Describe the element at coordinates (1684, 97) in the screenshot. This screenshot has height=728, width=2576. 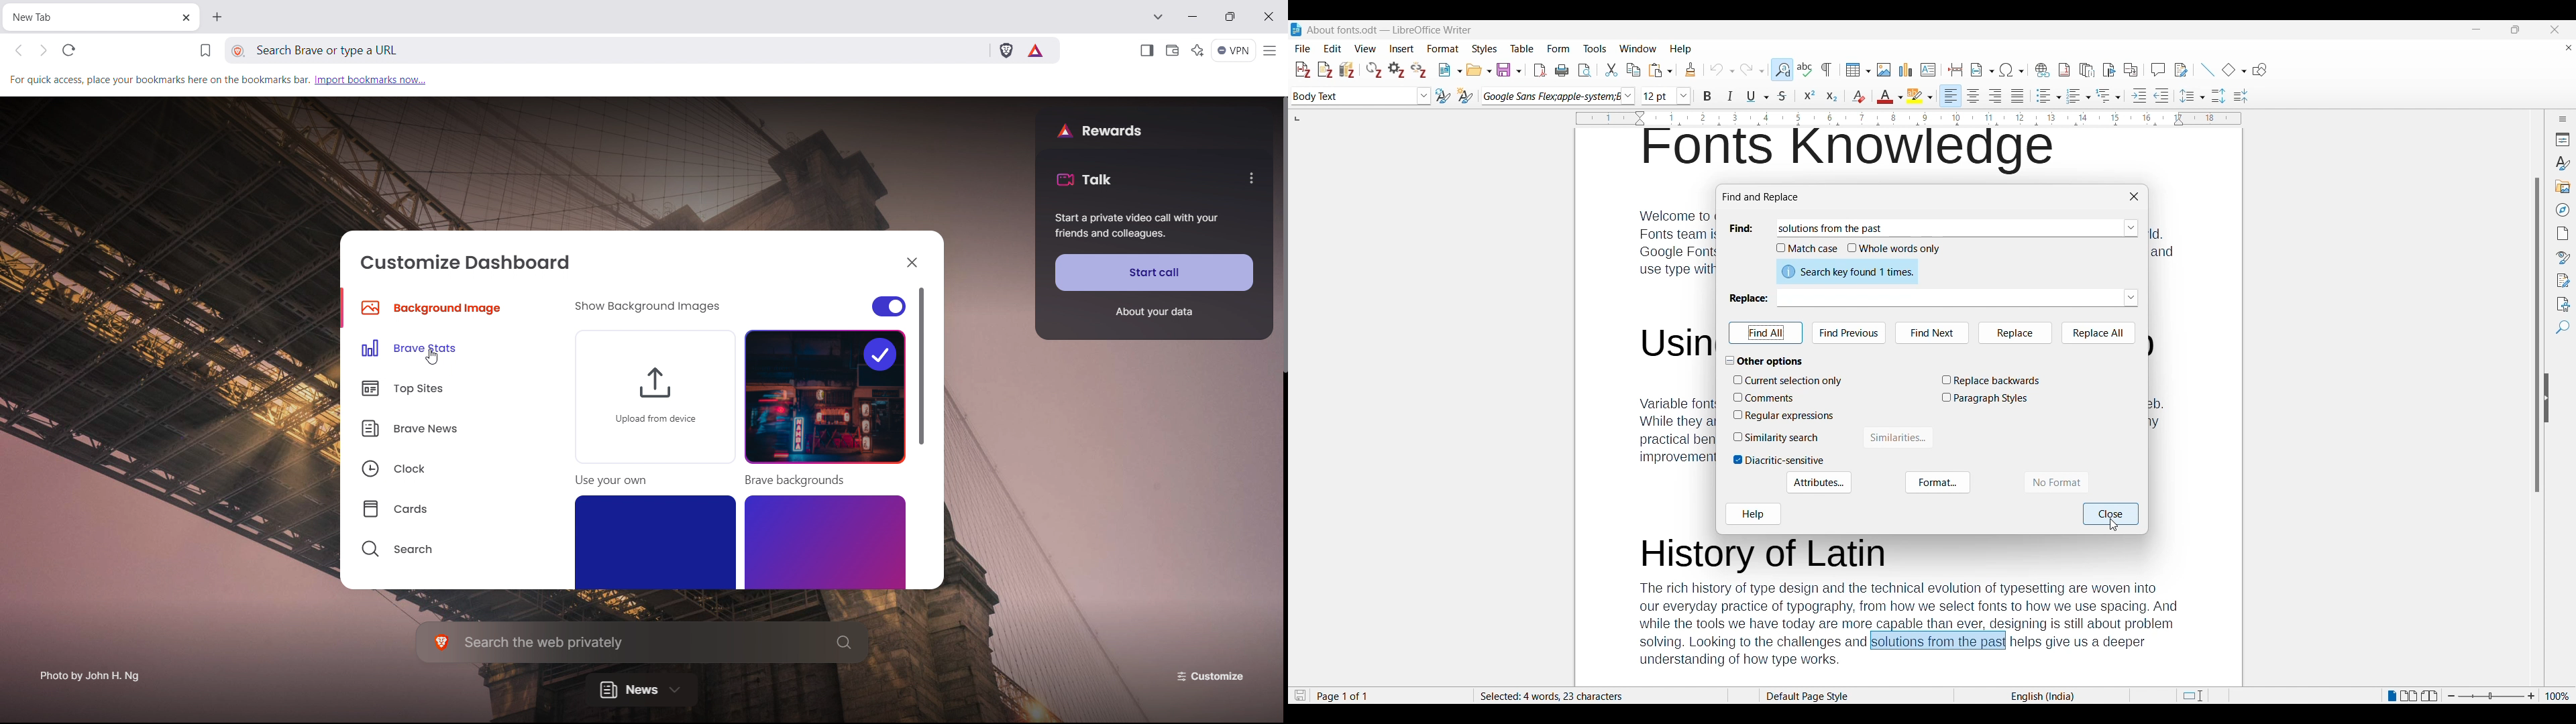
I see `Text size options` at that location.